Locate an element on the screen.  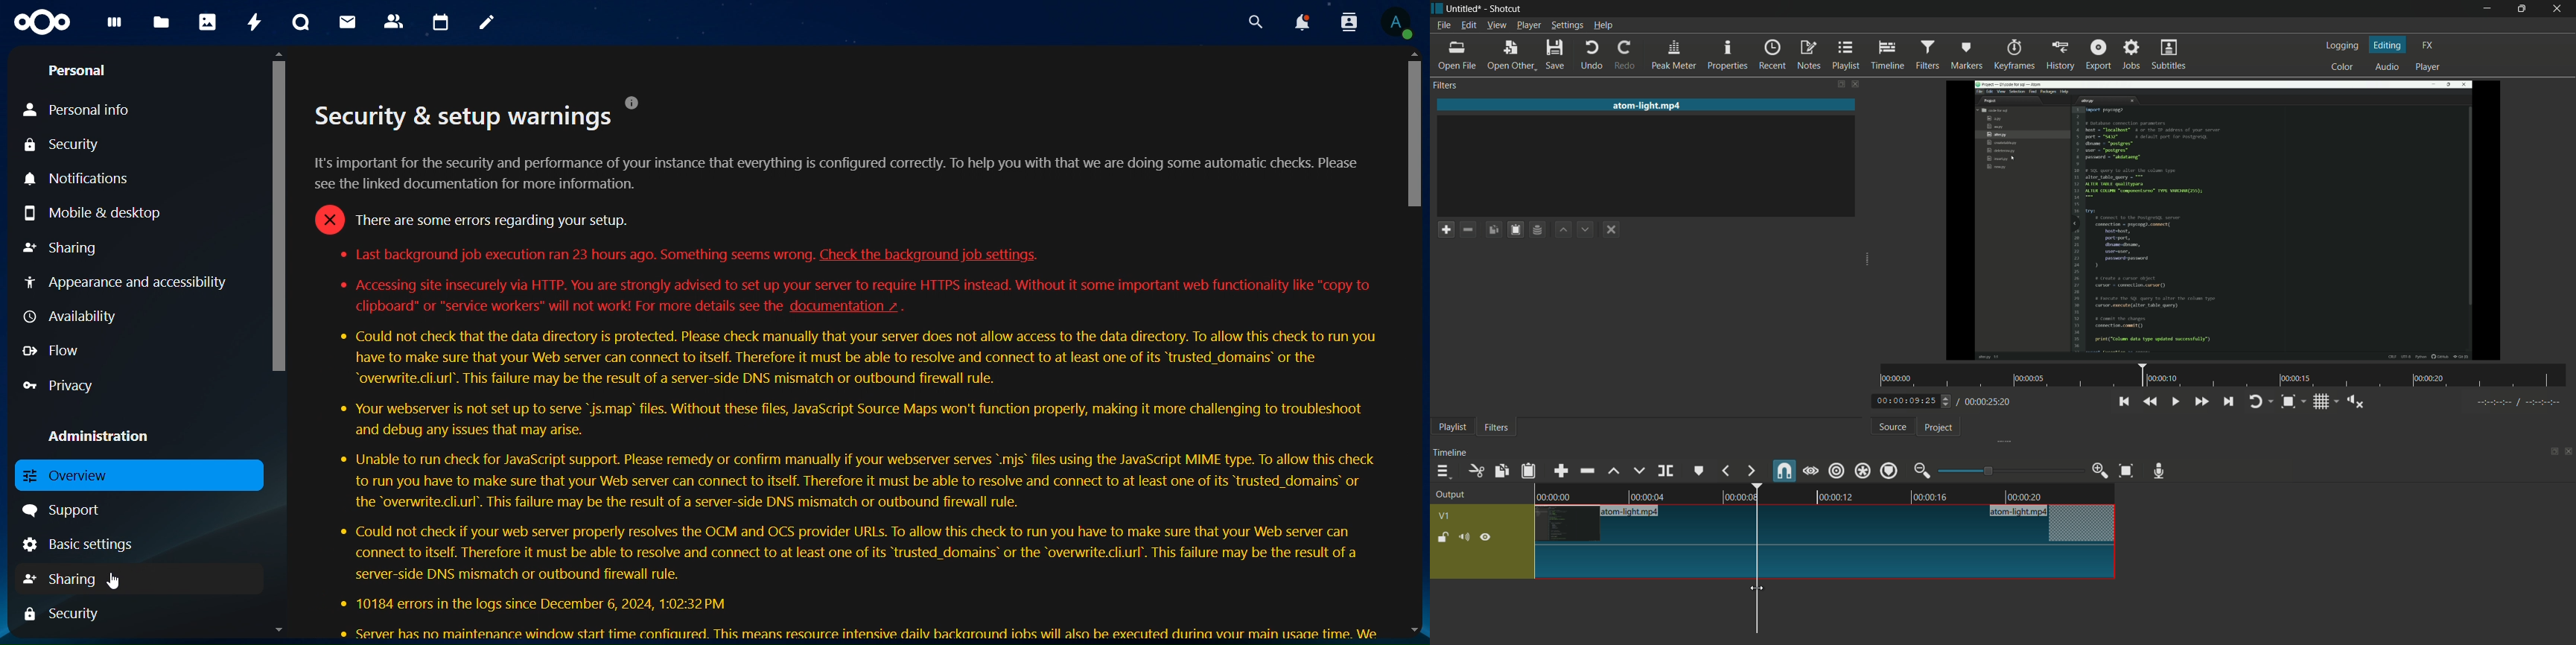
audio is located at coordinates (2388, 66).